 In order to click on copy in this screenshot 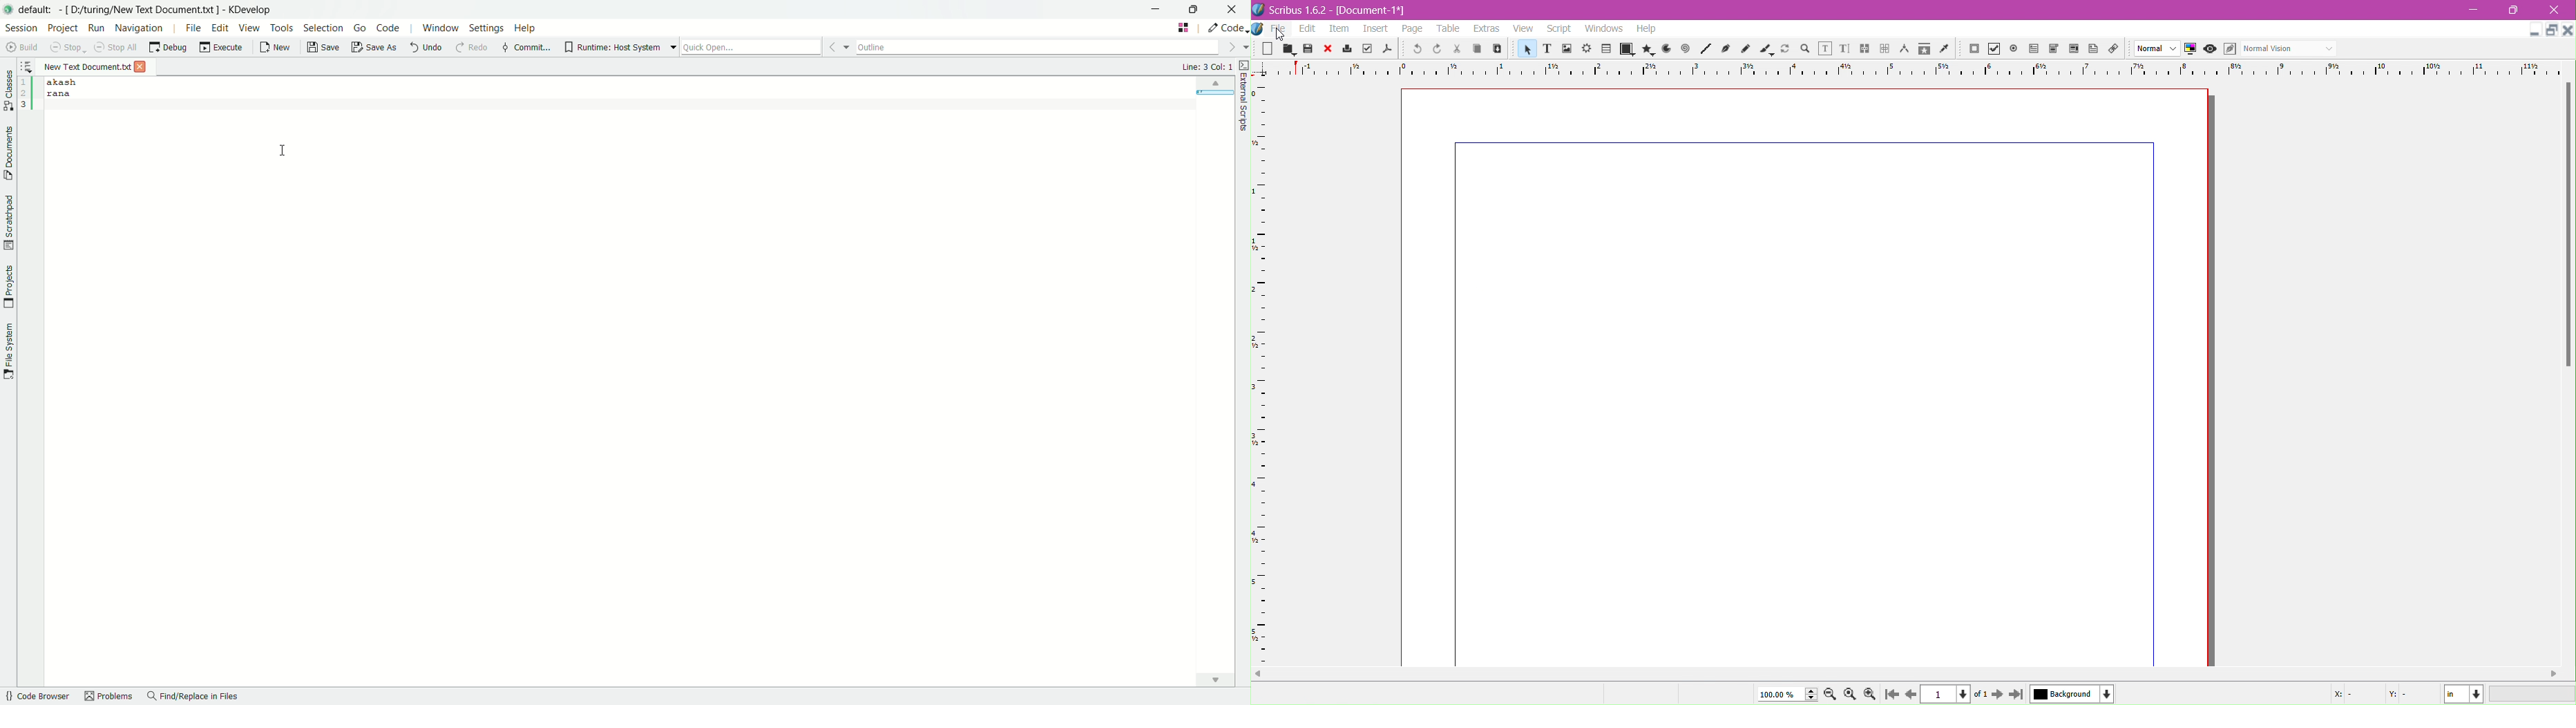, I will do `click(1475, 50)`.